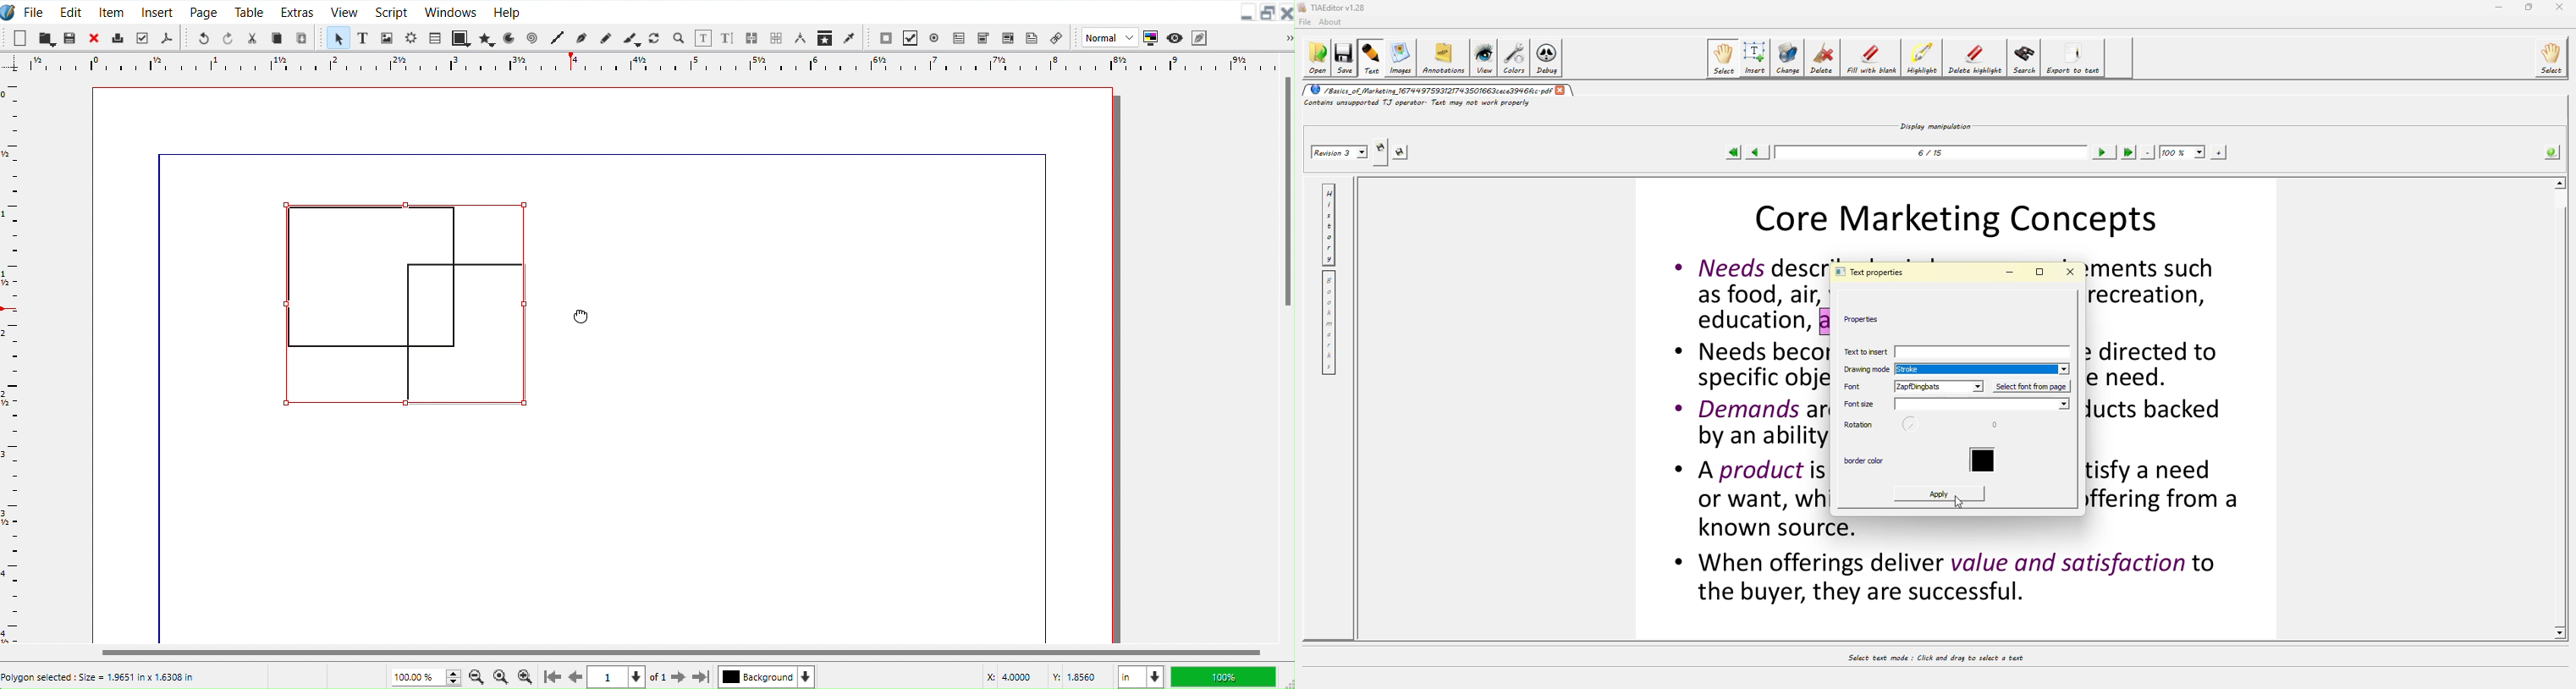 The width and height of the screenshot is (2576, 700). I want to click on PDF Push Button, so click(885, 38).